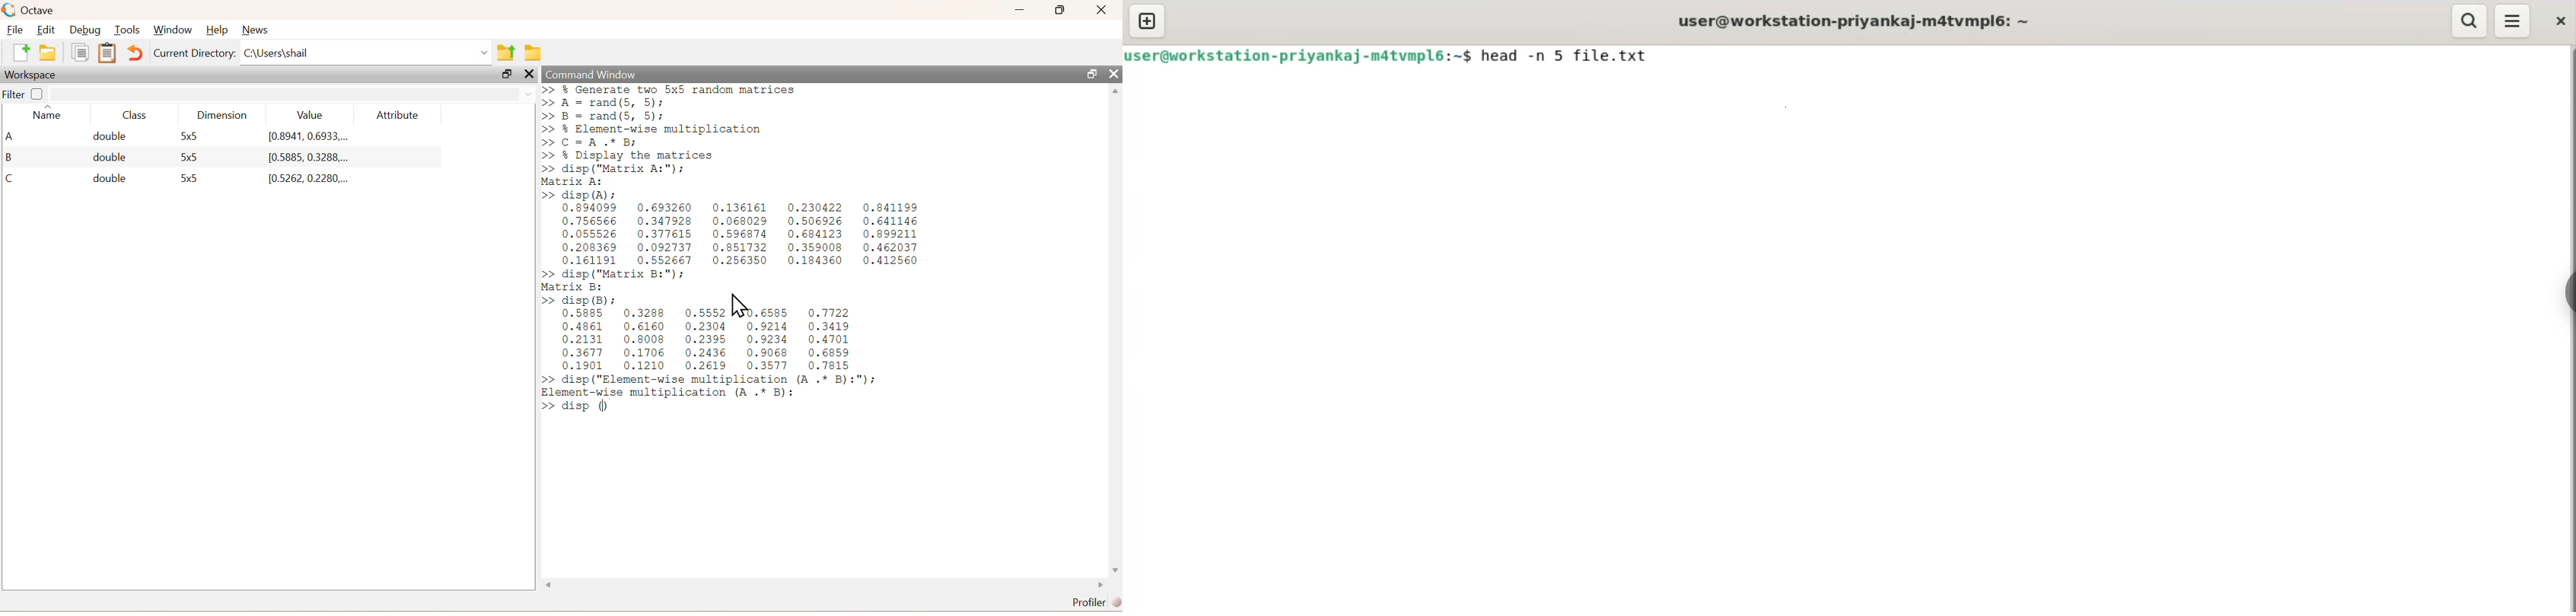 This screenshot has height=616, width=2576. What do you see at coordinates (1855, 19) in the screenshot?
I see `user@workstation-priyankaj-m4tvmpl6: ~` at bounding box center [1855, 19].